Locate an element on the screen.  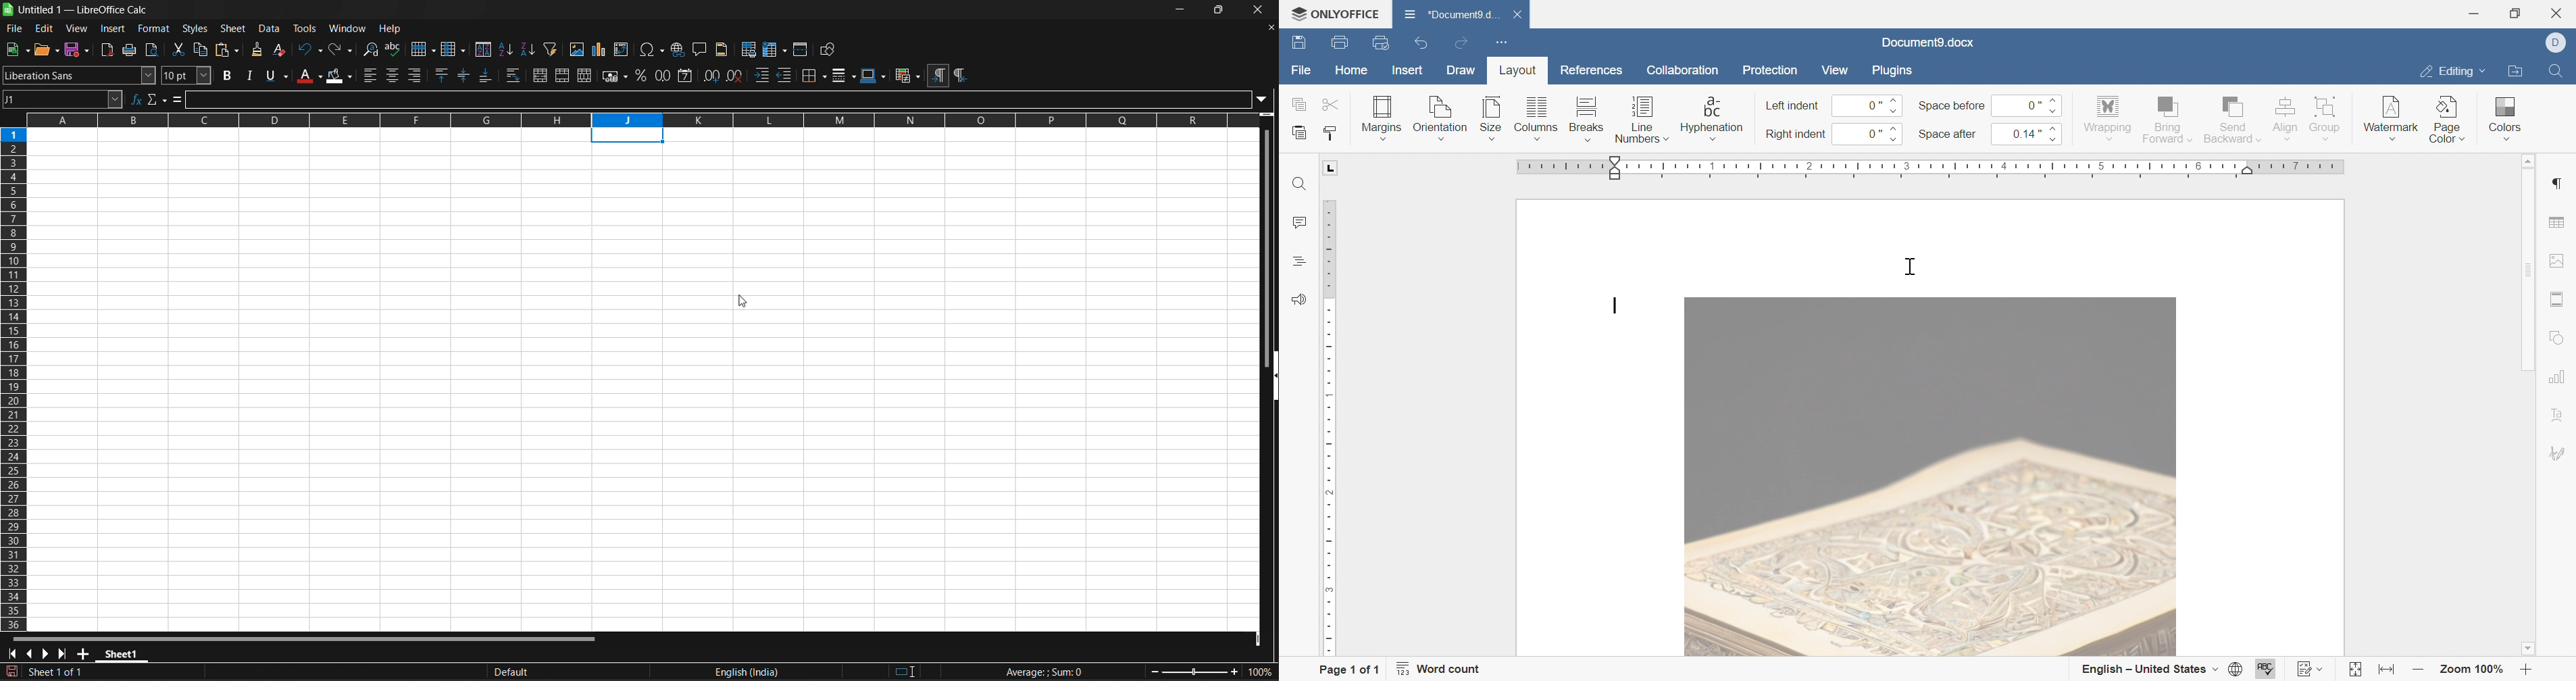
selected cell is located at coordinates (628, 135).